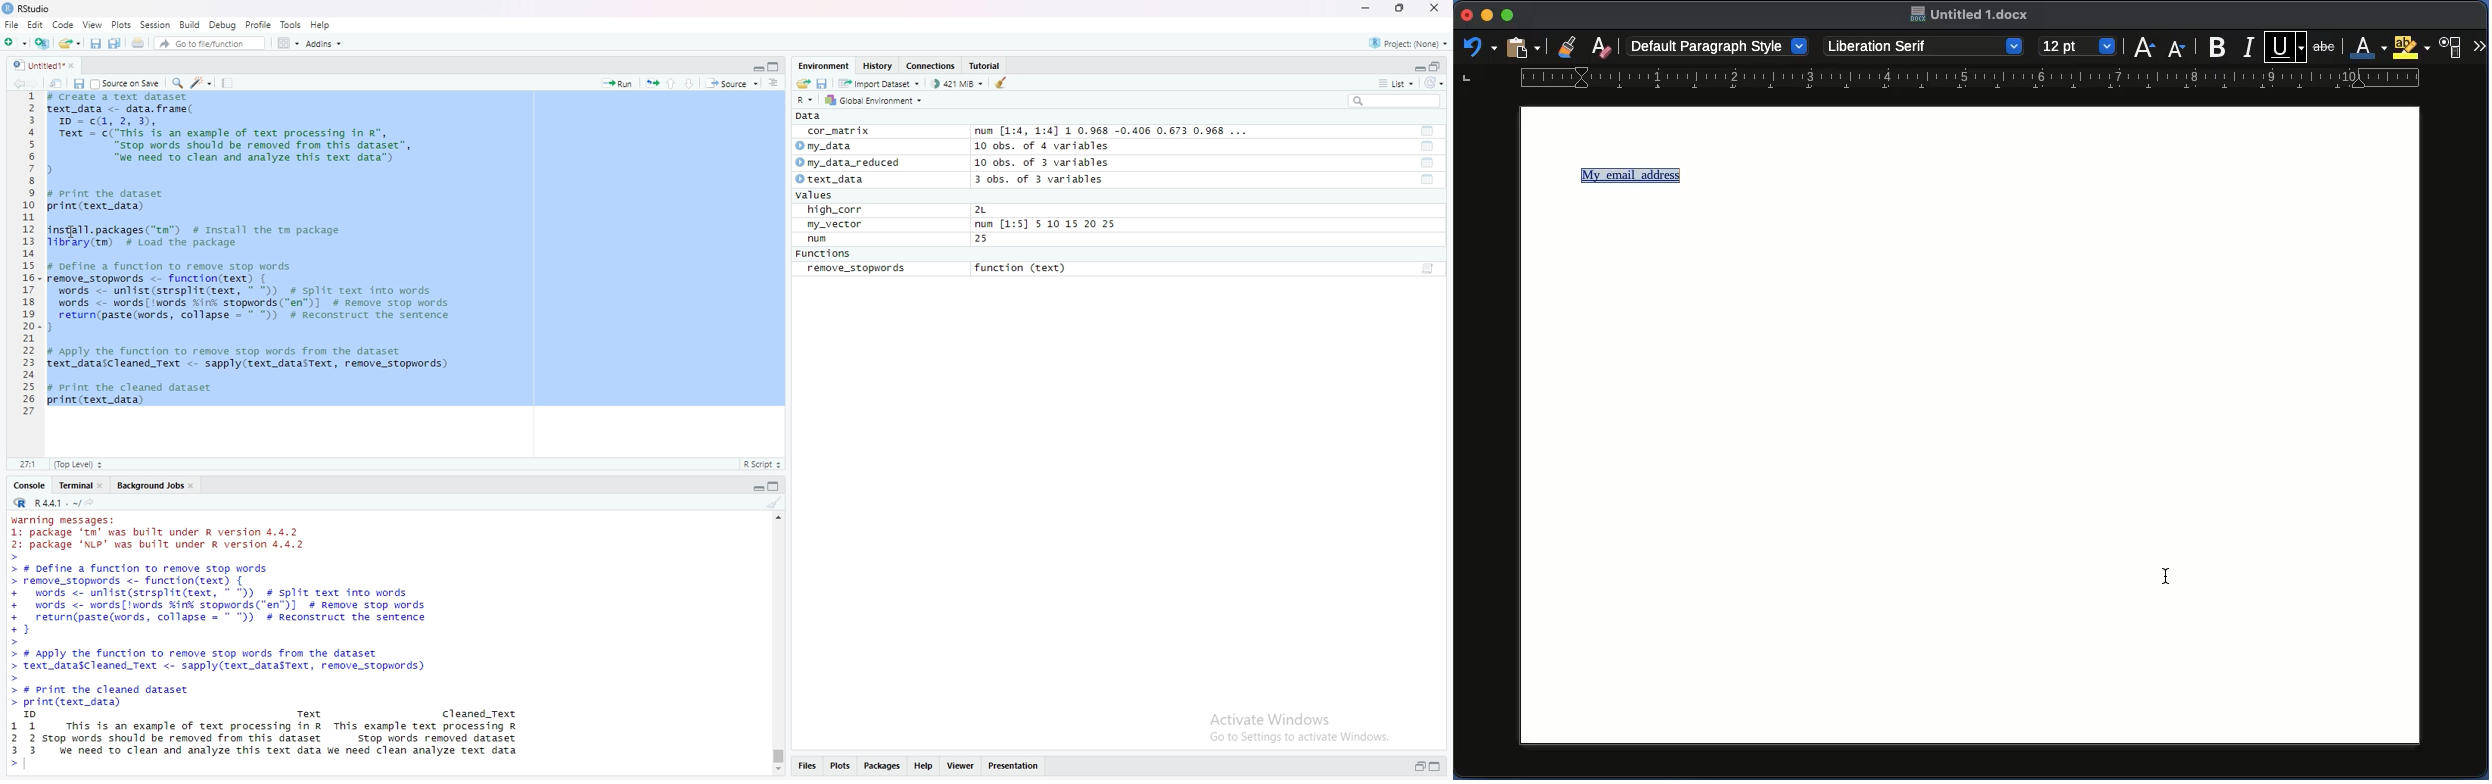 The image size is (2492, 784). Describe the element at coordinates (229, 82) in the screenshot. I see `compile report` at that location.